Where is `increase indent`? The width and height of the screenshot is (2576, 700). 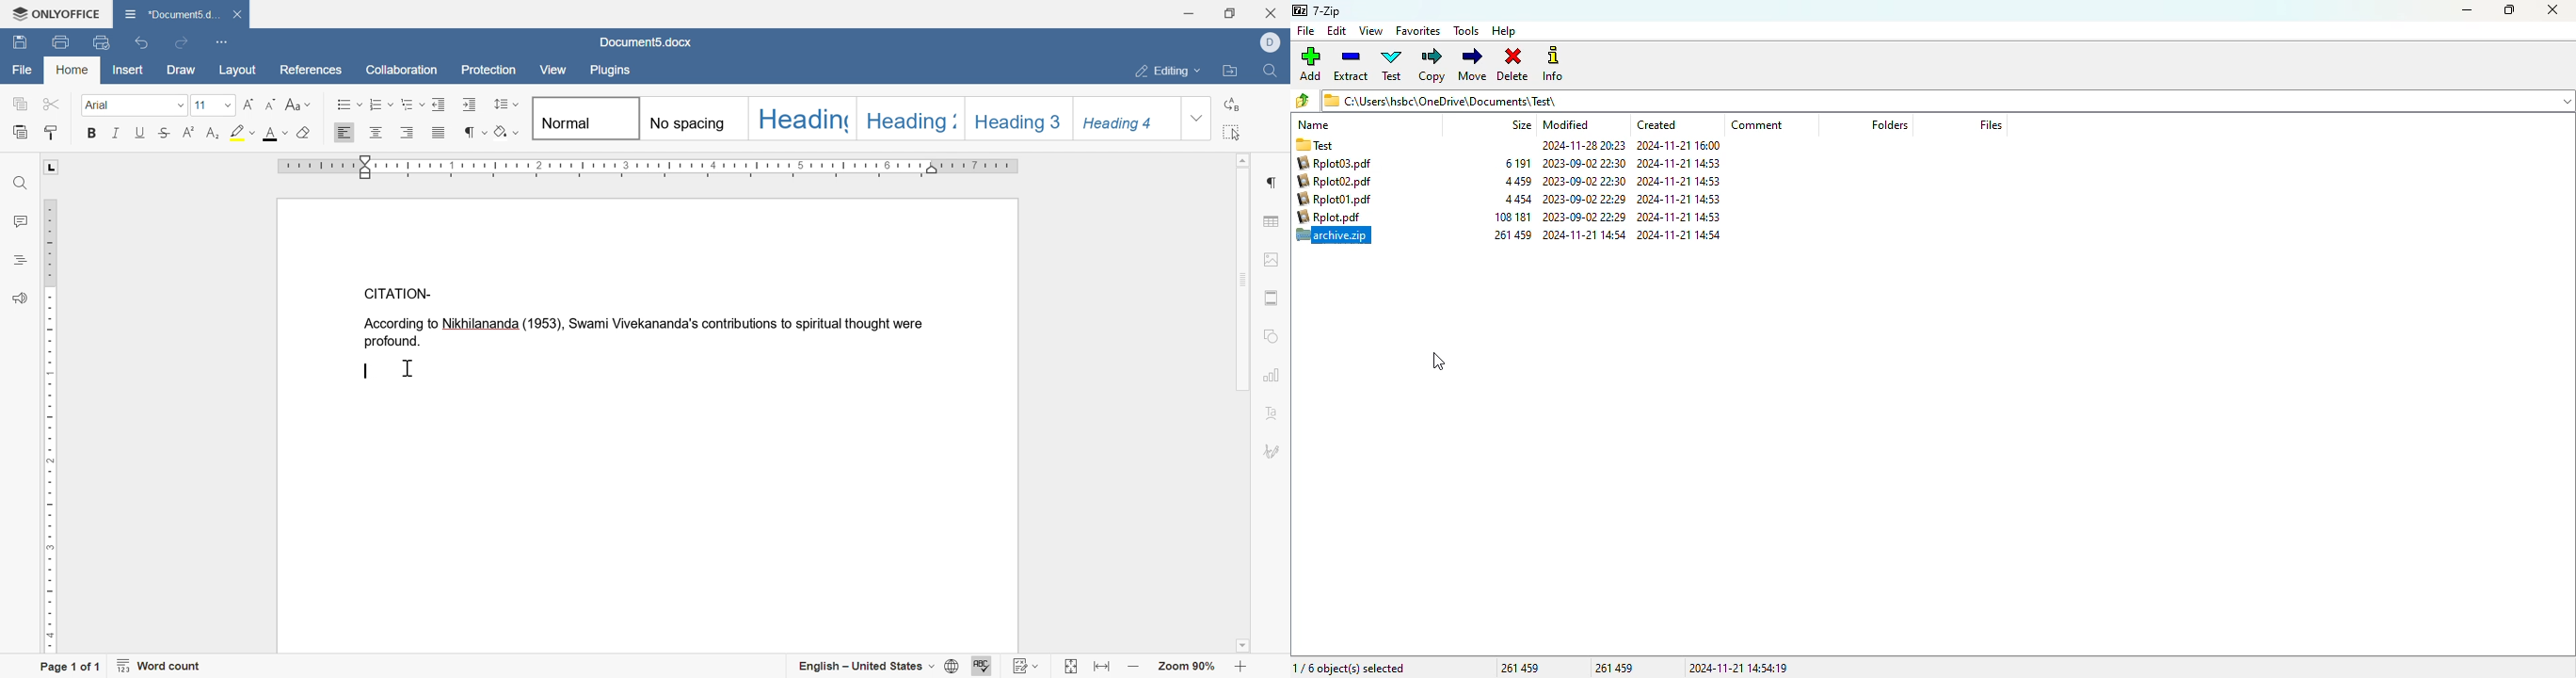 increase indent is located at coordinates (468, 105).